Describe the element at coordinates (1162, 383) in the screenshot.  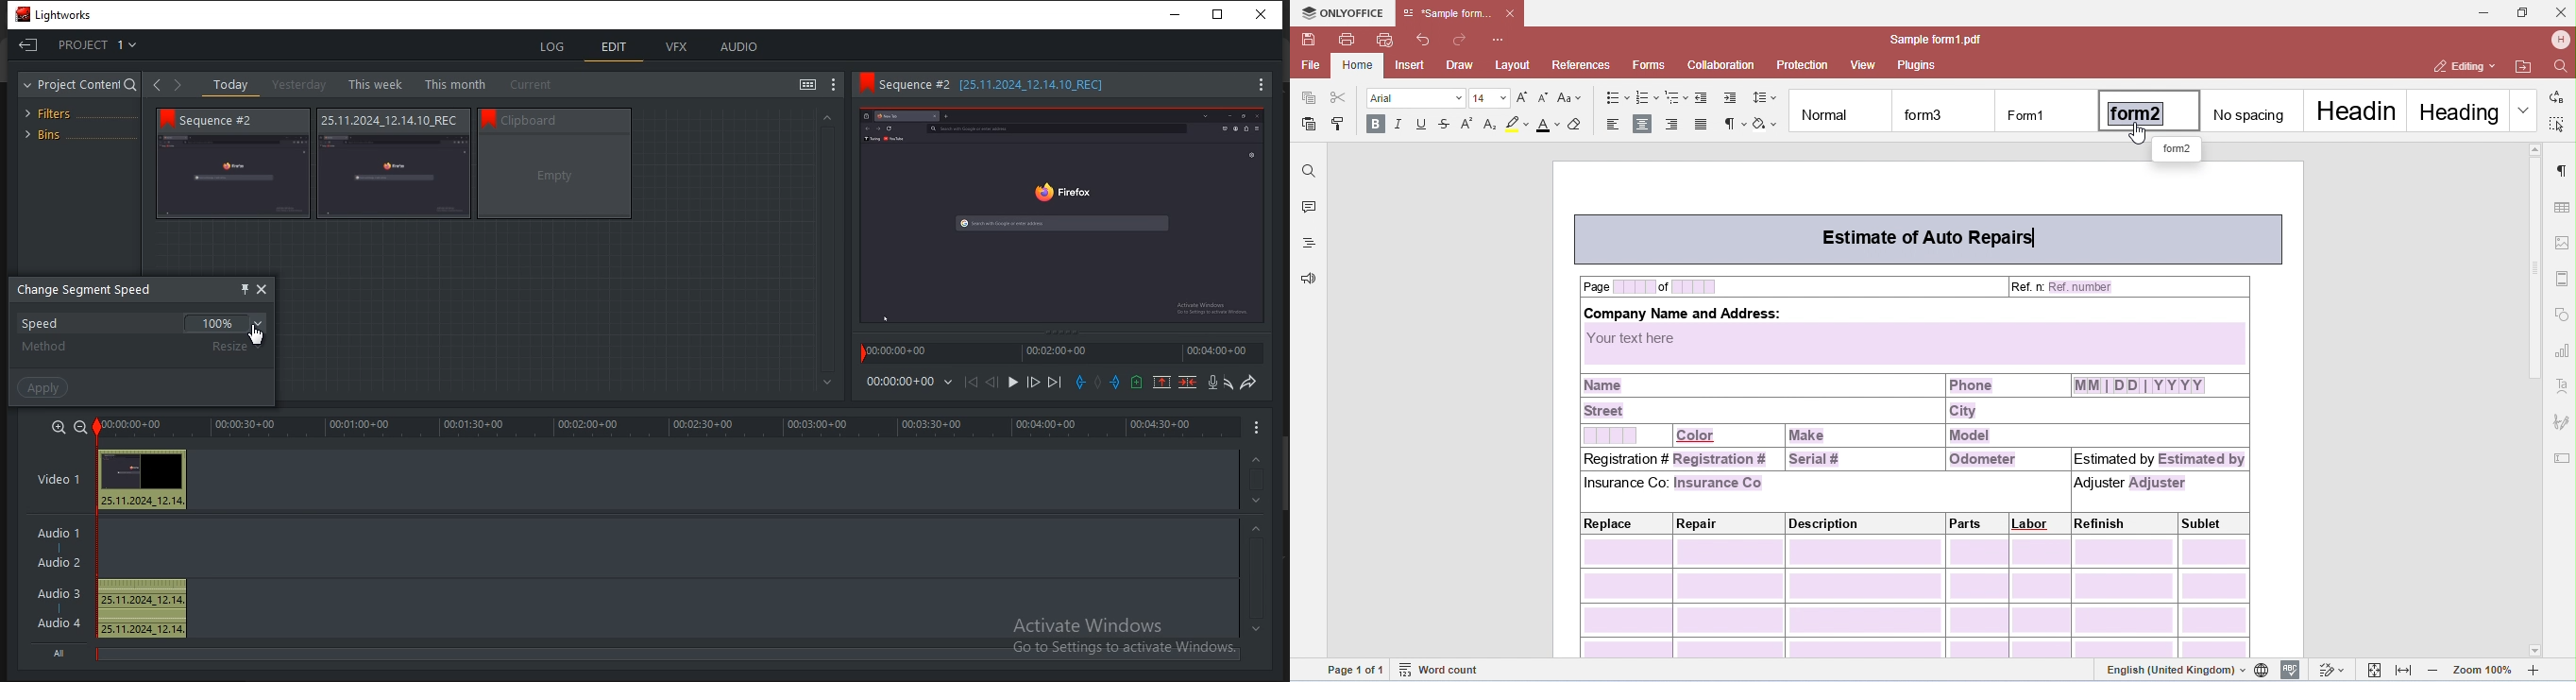
I see `remove a marked section` at that location.